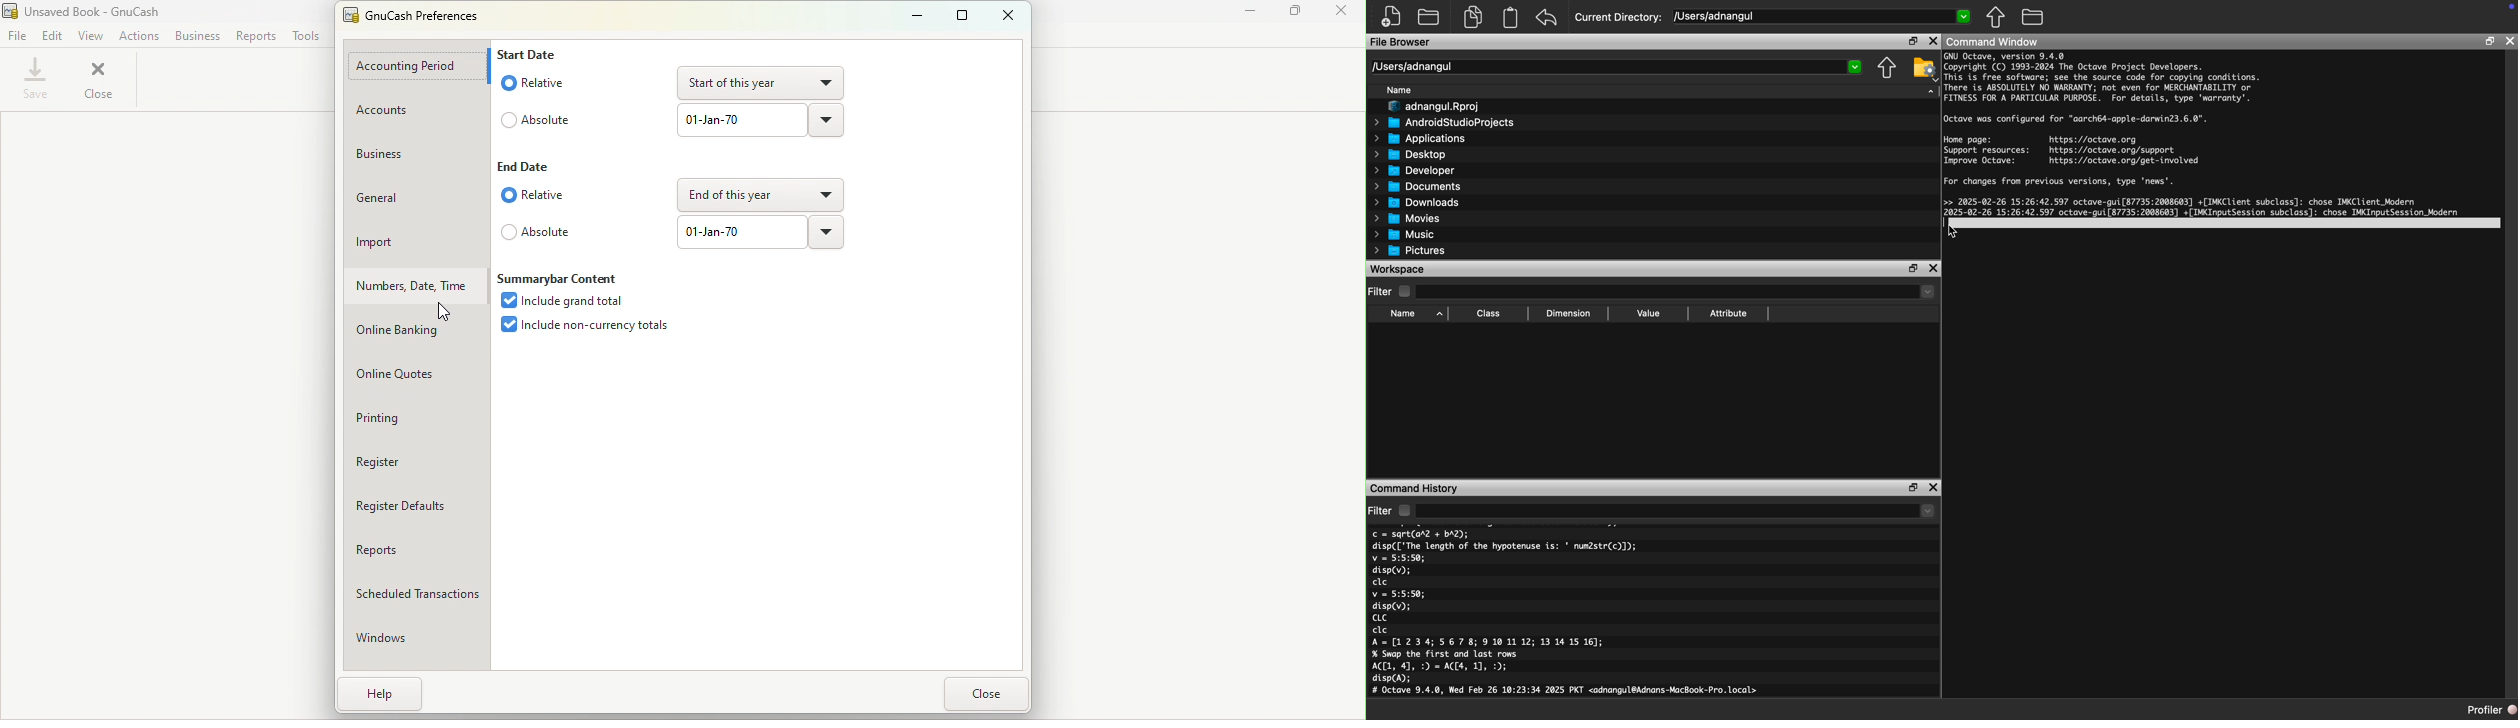  Describe the element at coordinates (1414, 314) in the screenshot. I see `Name ` at that location.